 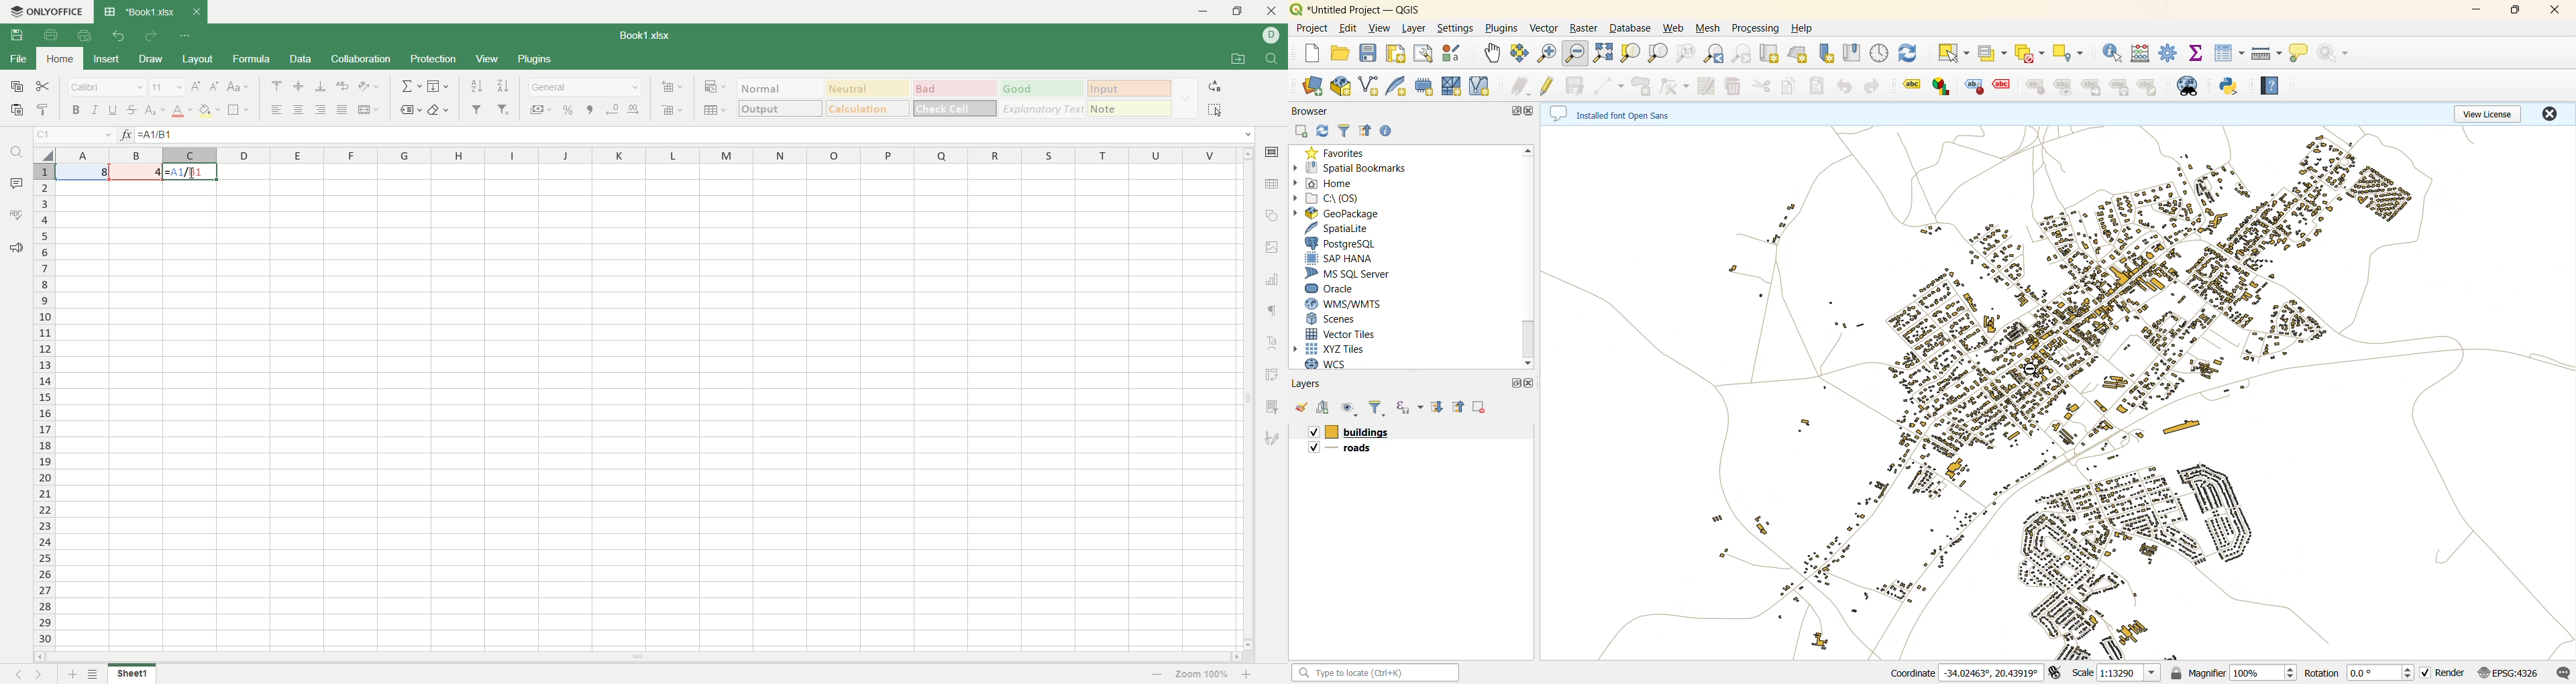 What do you see at coordinates (570, 110) in the screenshot?
I see `percent format` at bounding box center [570, 110].